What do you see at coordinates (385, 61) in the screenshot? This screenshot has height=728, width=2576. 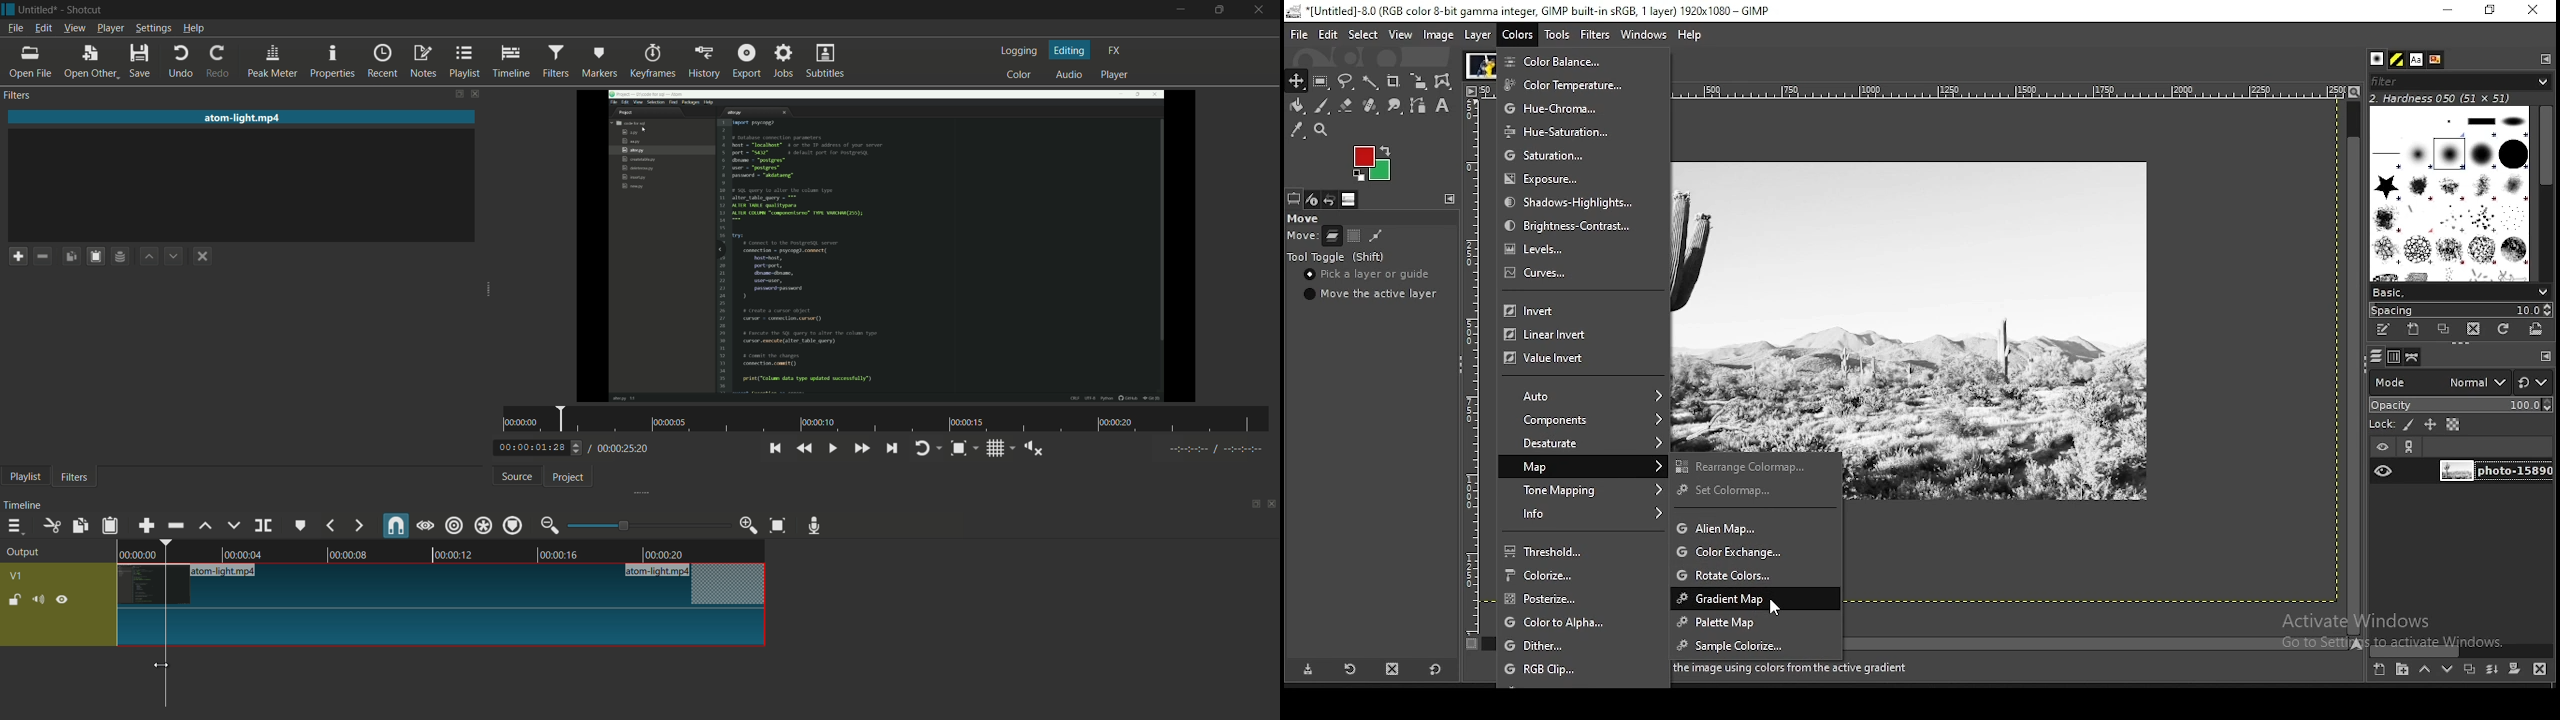 I see `recent` at bounding box center [385, 61].